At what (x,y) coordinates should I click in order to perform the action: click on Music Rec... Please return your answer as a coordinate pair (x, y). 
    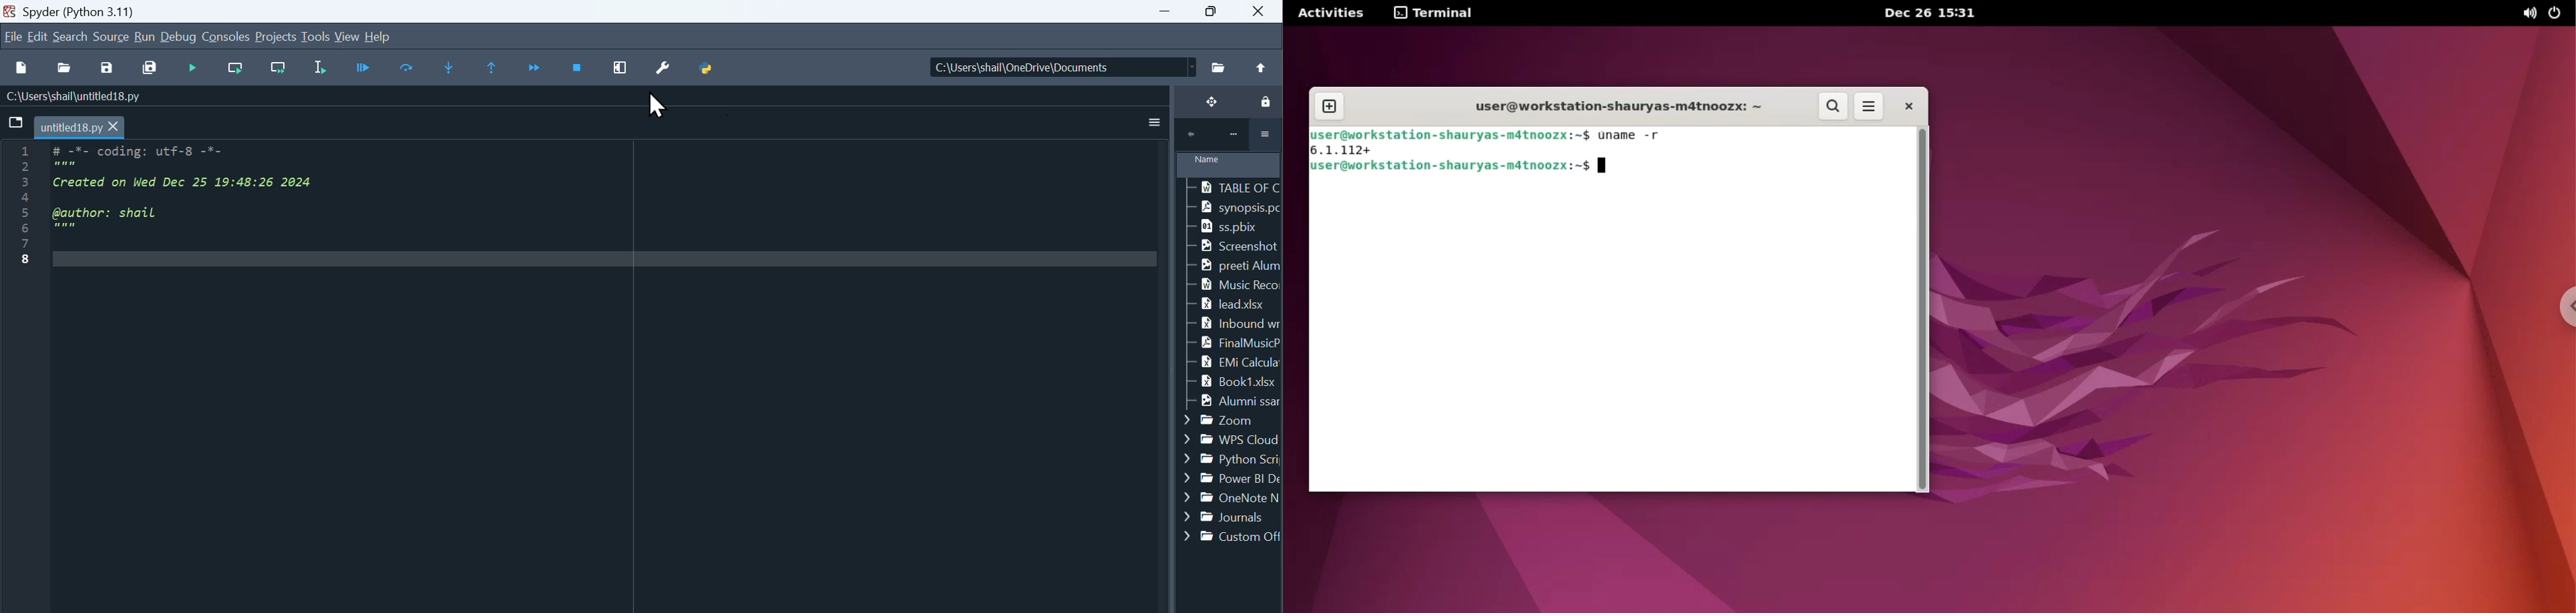
    Looking at the image, I should click on (1234, 286).